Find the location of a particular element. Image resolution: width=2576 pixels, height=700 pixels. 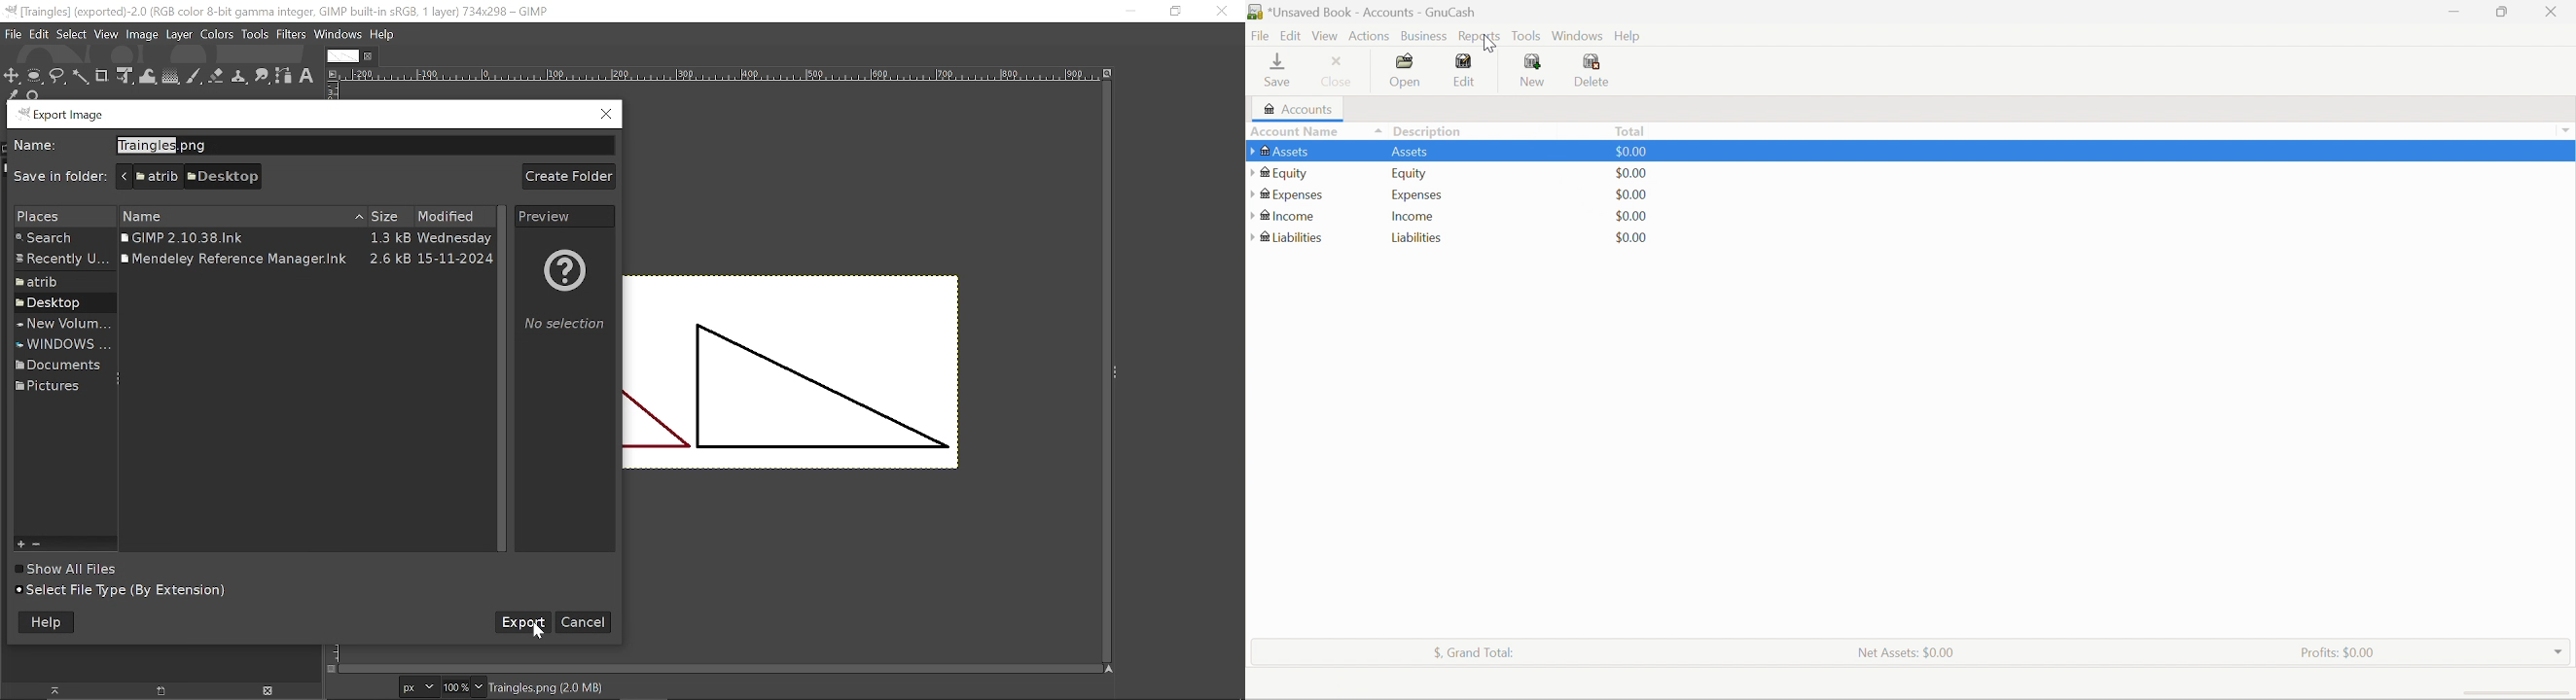

Filters is located at coordinates (292, 35).